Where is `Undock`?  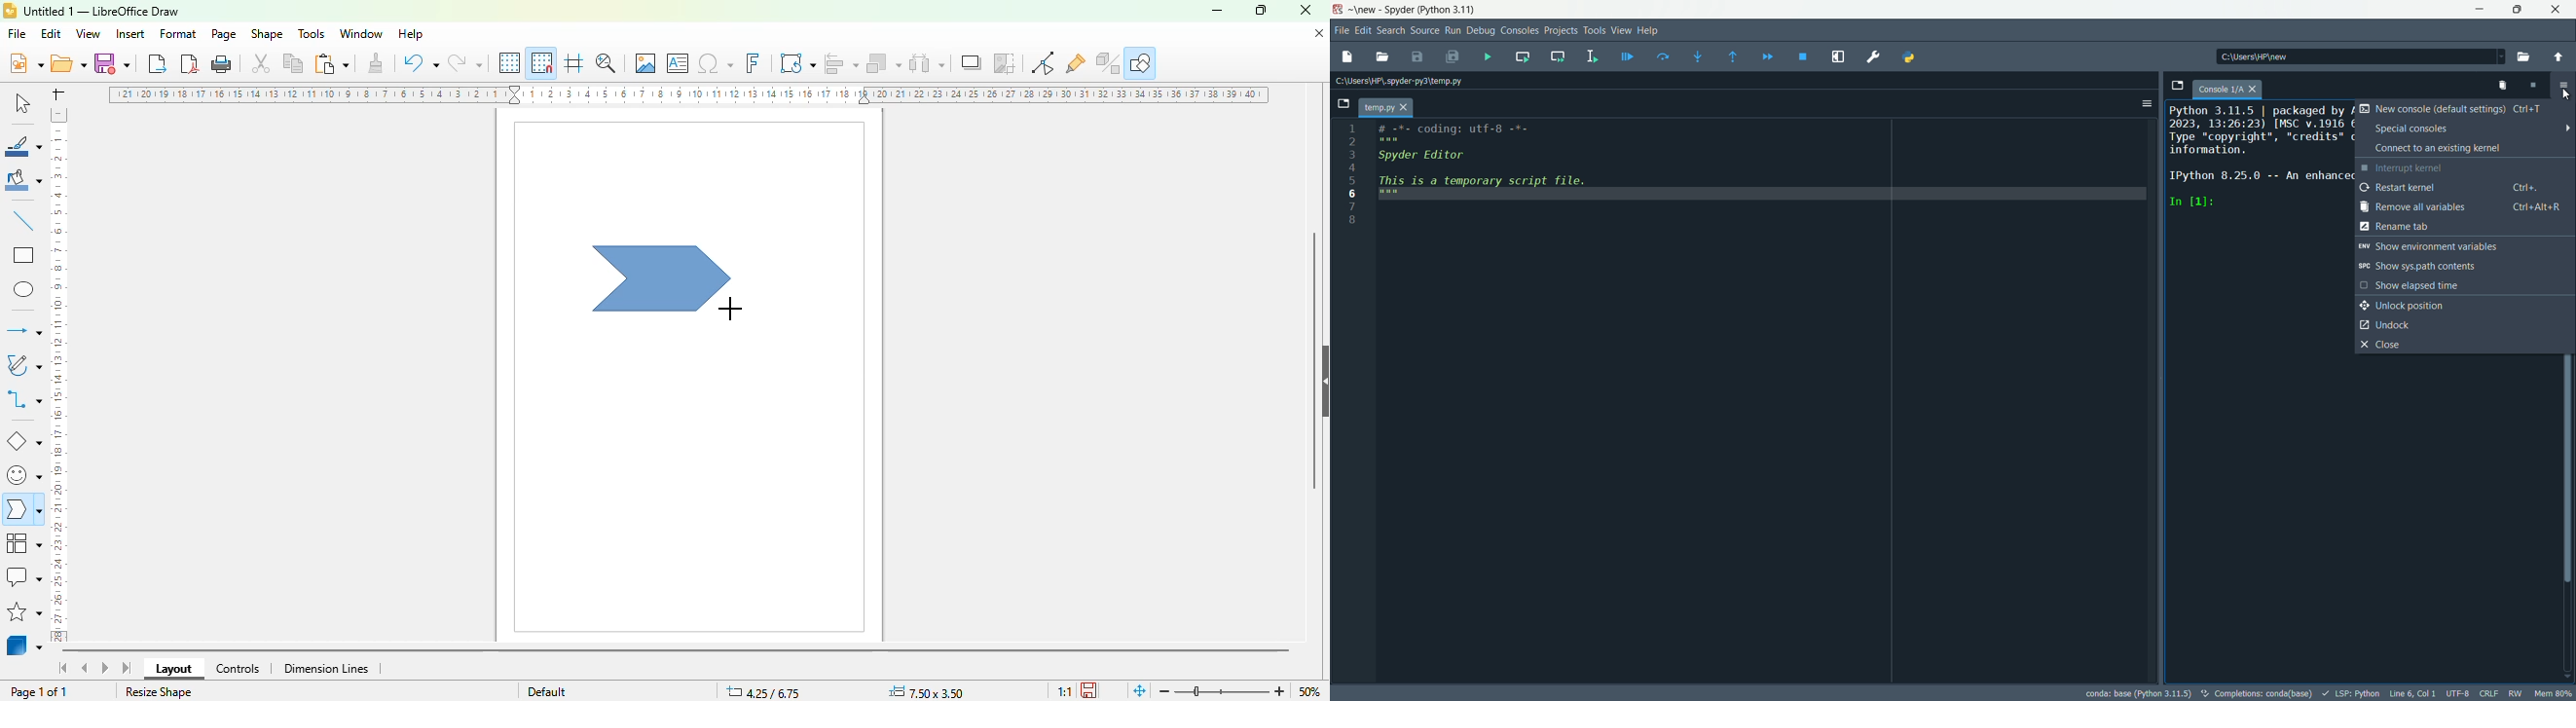 Undock is located at coordinates (2386, 325).